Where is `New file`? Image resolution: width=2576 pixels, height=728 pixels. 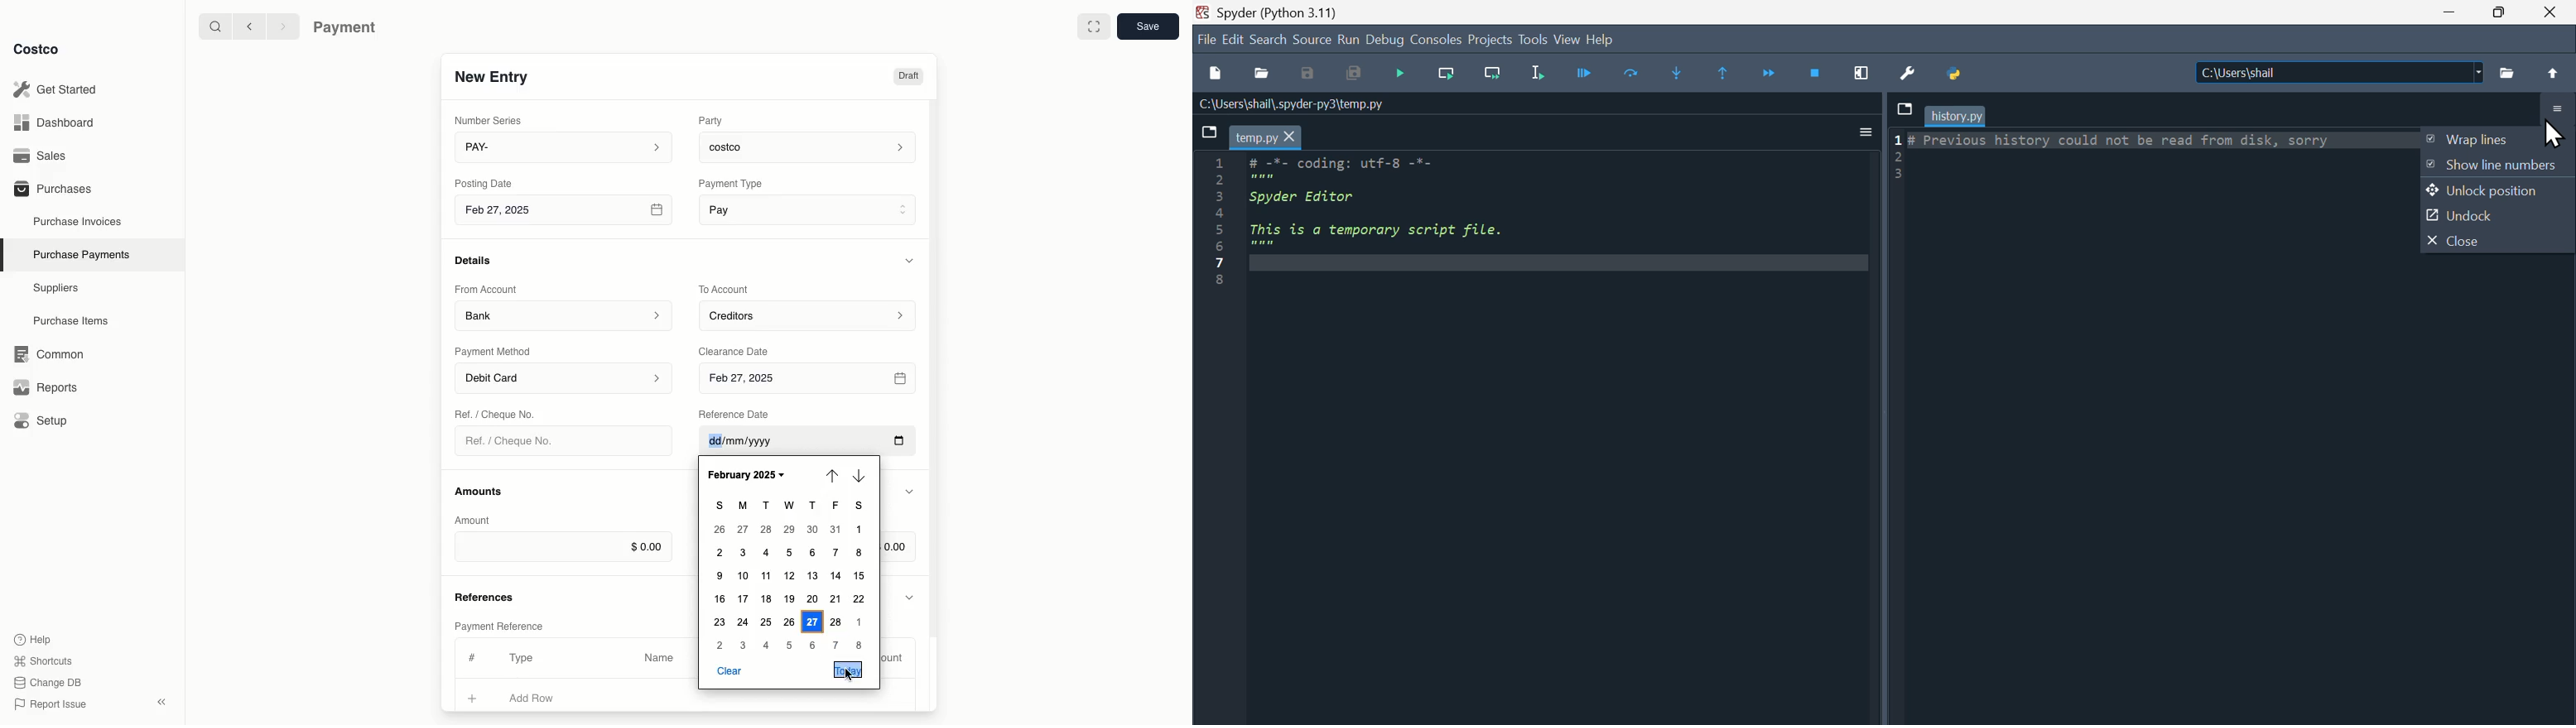
New file is located at coordinates (1213, 72).